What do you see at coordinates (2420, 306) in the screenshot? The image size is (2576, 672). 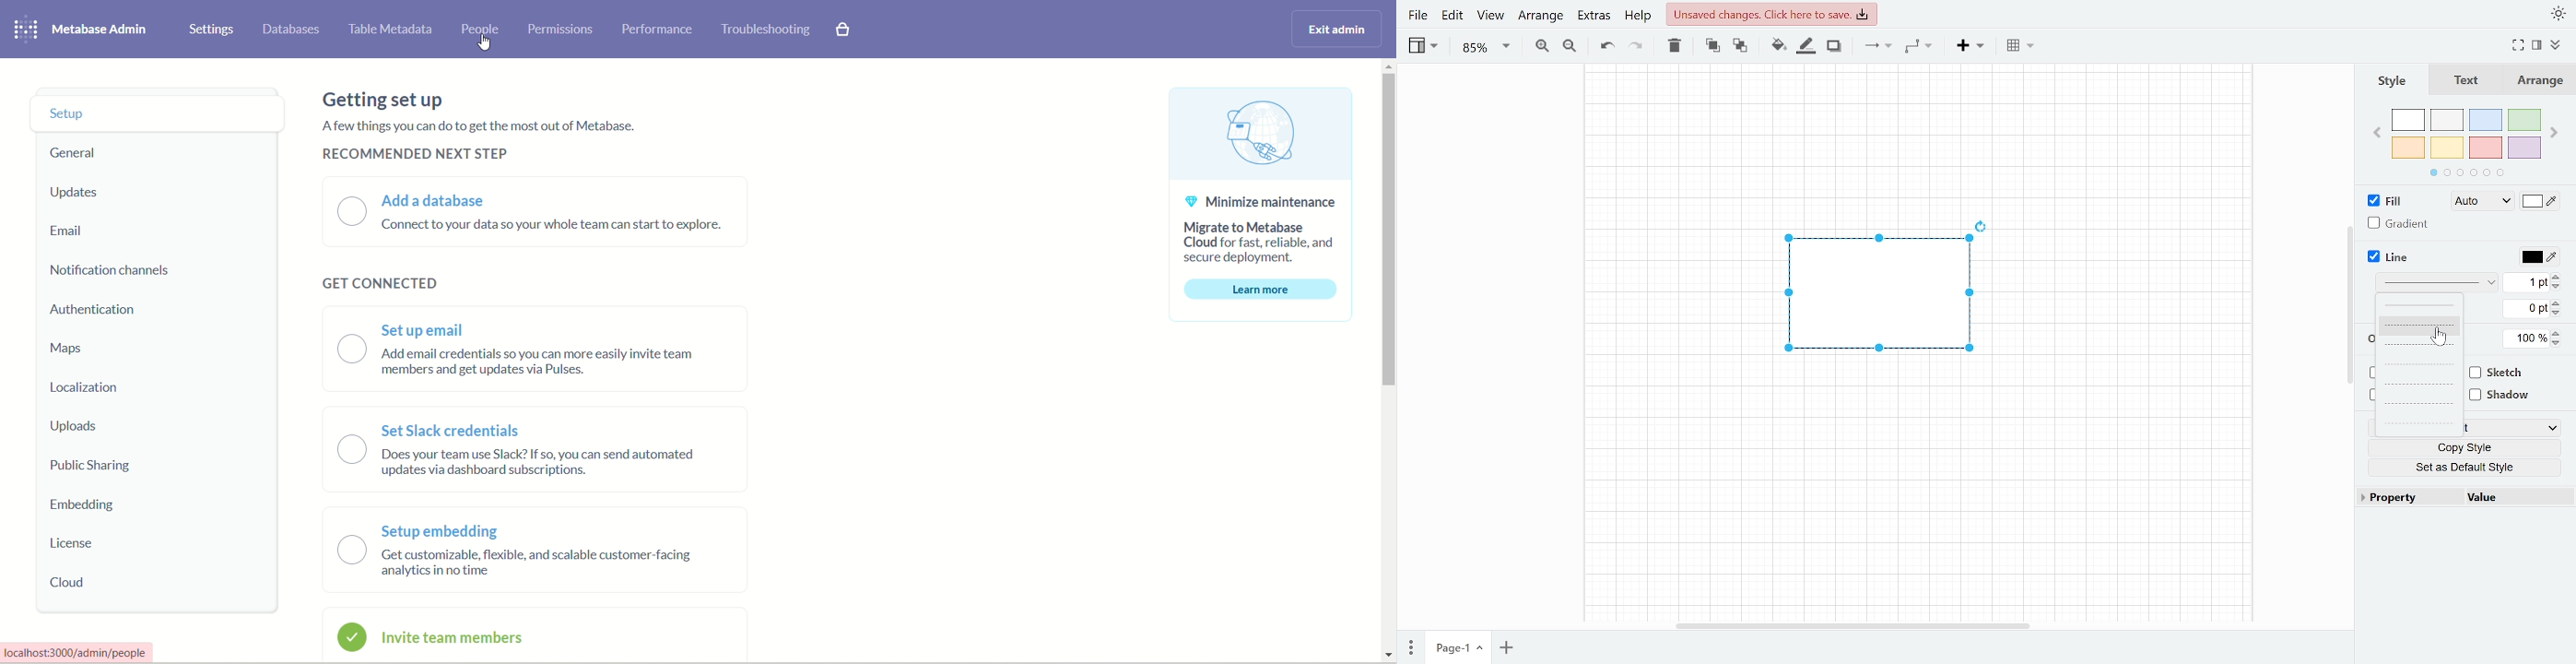 I see `simple` at bounding box center [2420, 306].